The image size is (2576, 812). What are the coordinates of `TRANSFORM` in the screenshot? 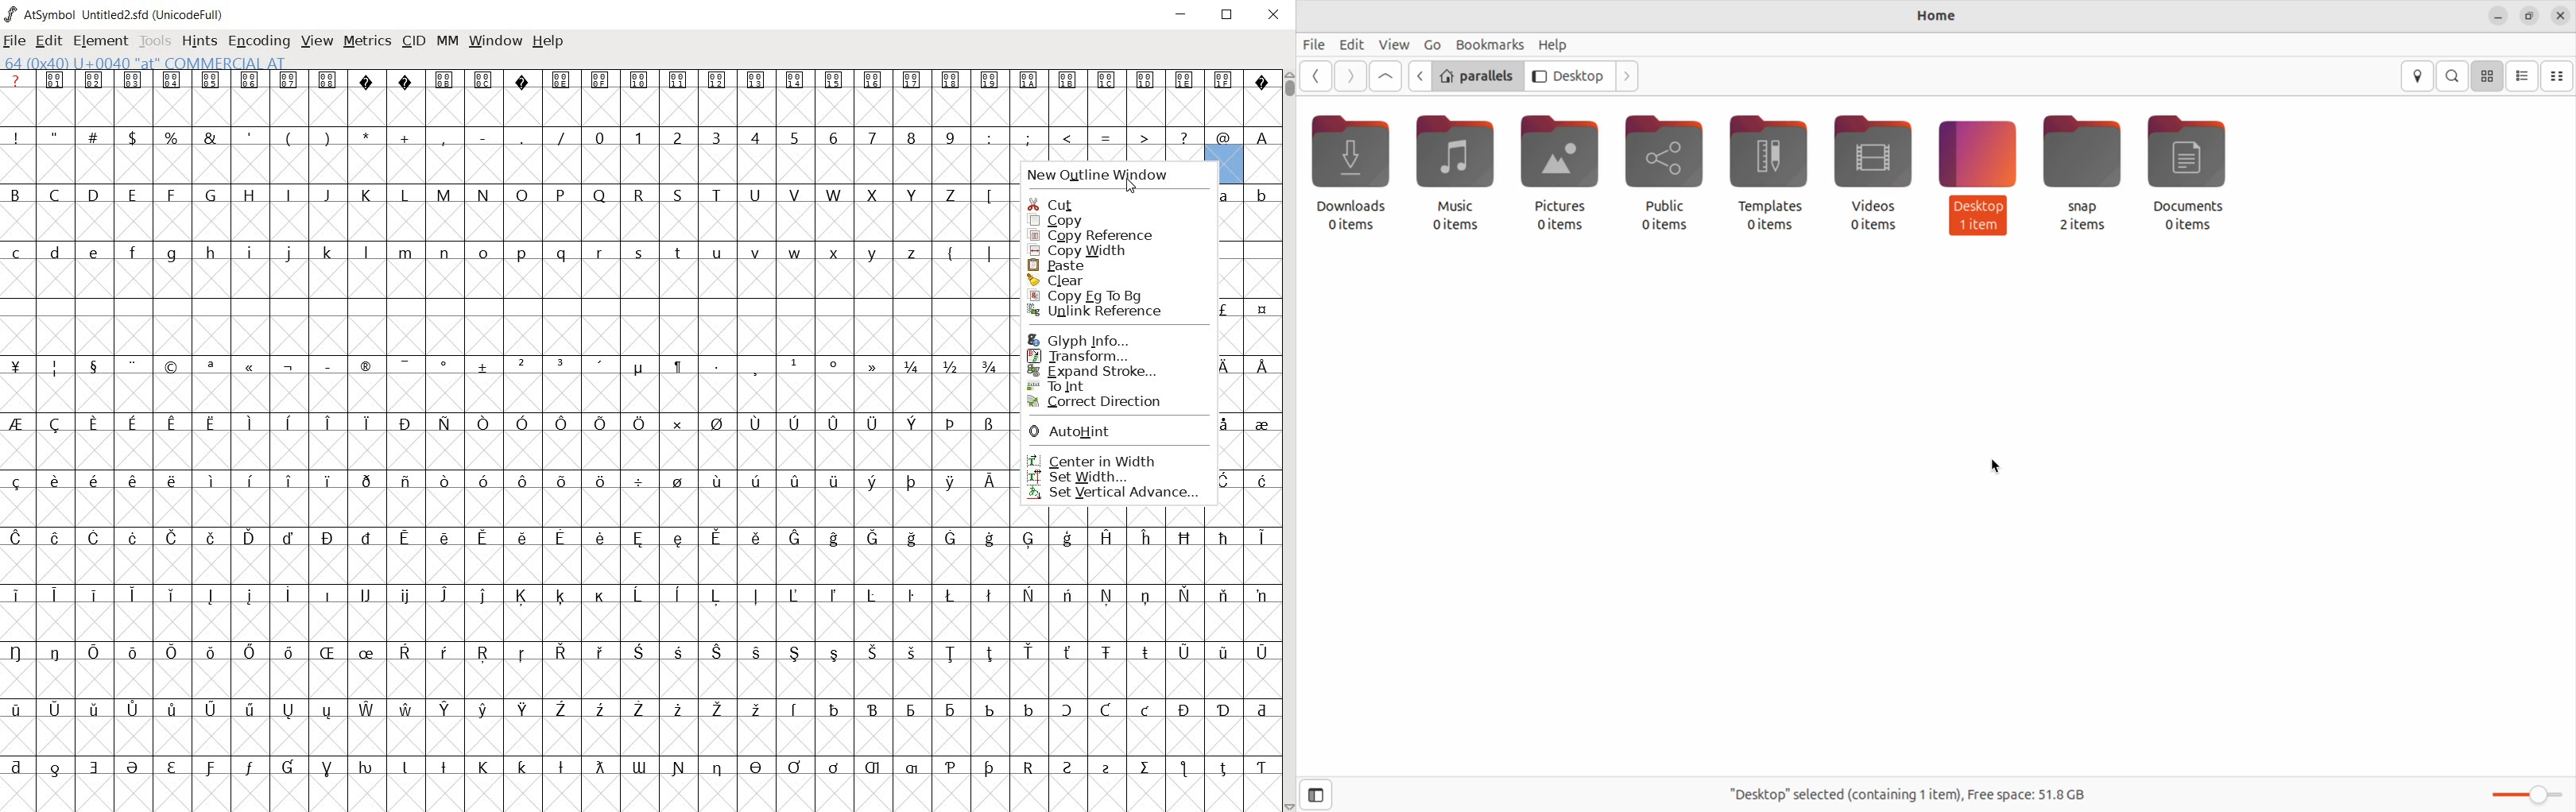 It's located at (1083, 355).